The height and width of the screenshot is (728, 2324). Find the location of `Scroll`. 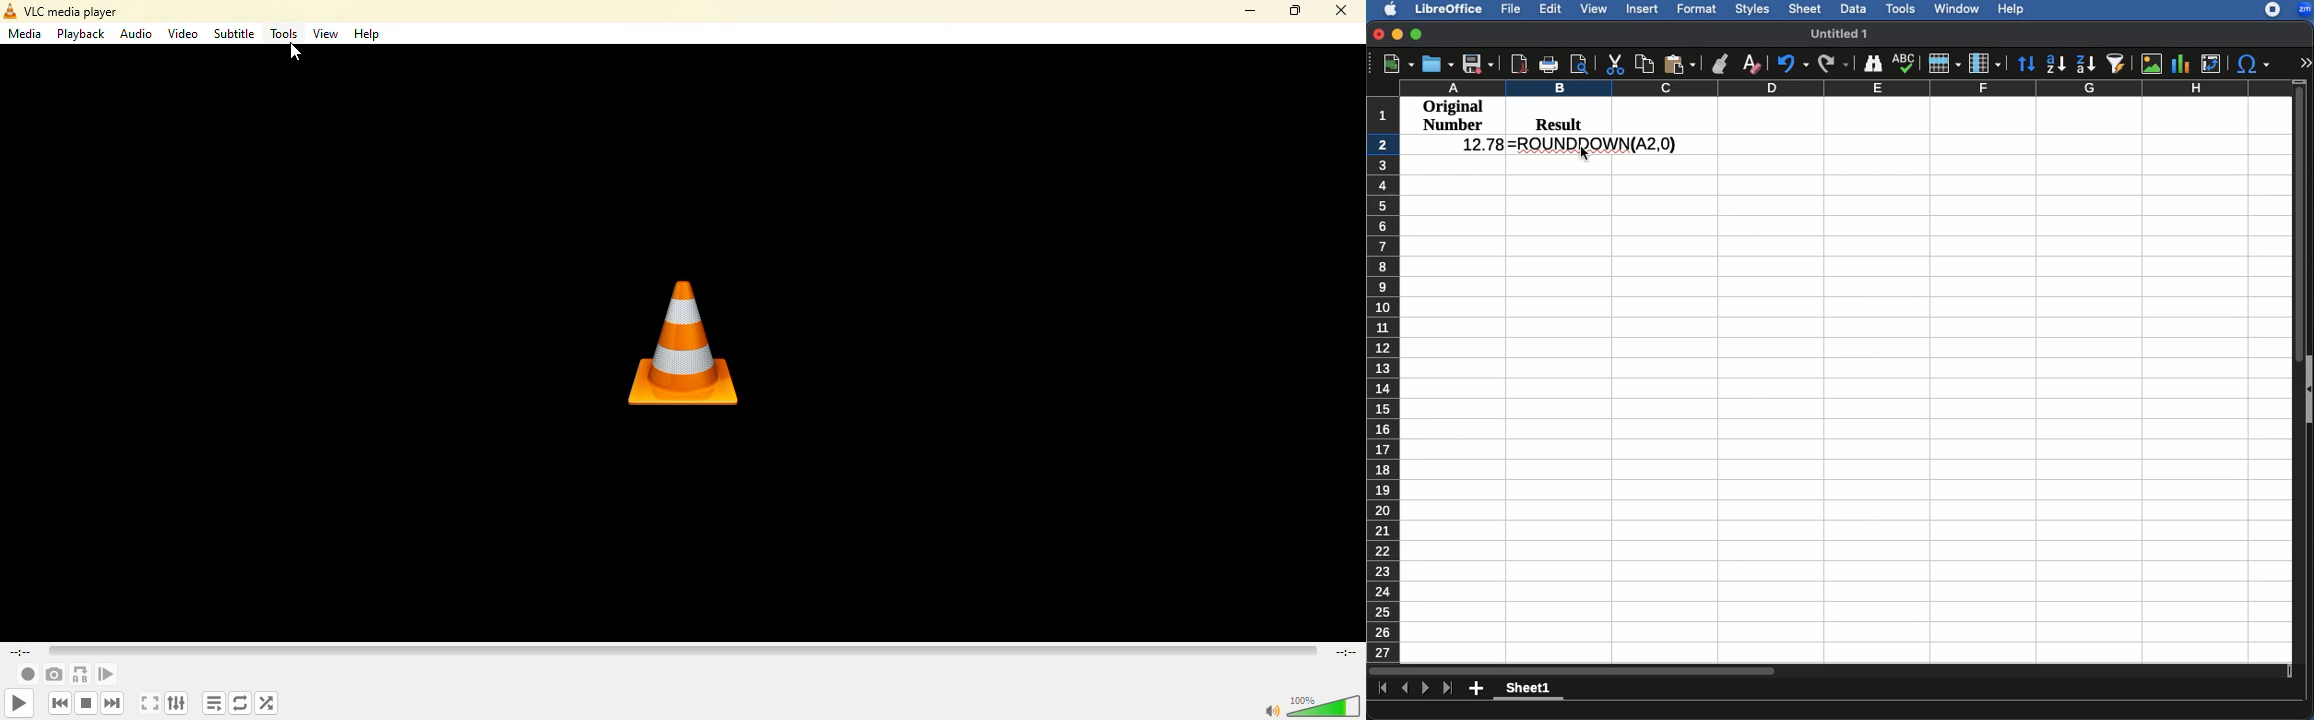

Scroll is located at coordinates (2301, 369).